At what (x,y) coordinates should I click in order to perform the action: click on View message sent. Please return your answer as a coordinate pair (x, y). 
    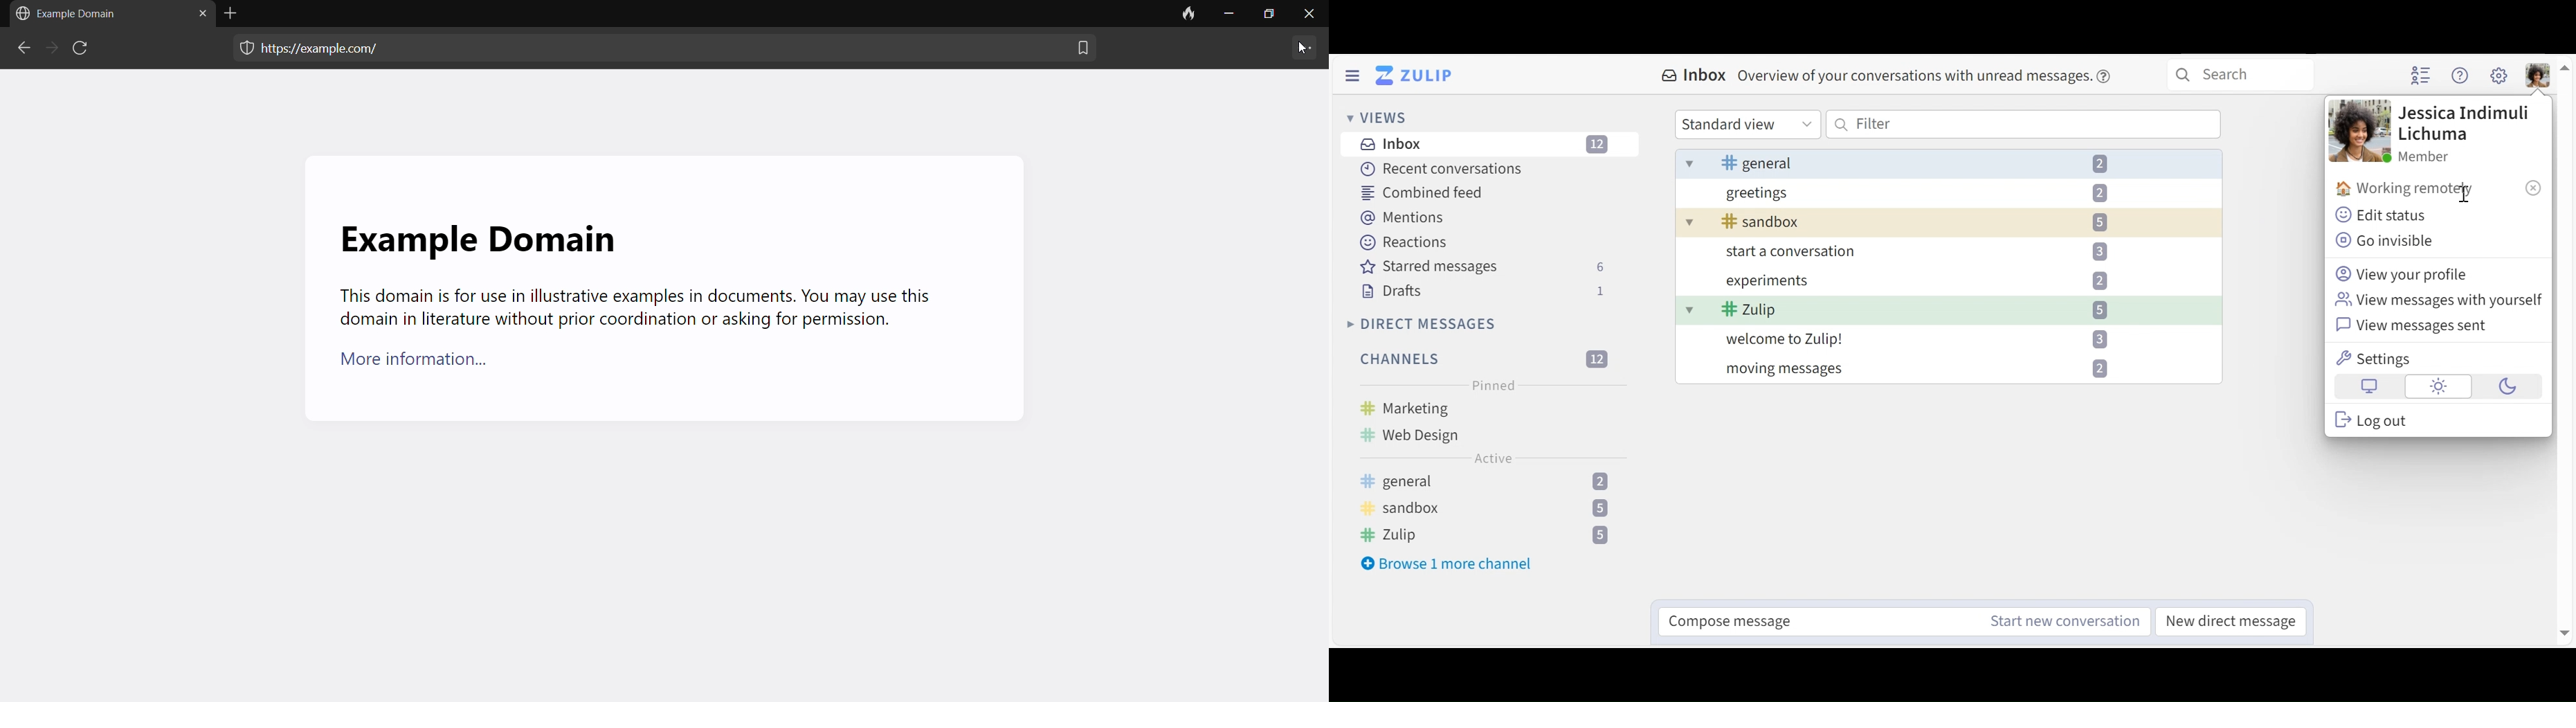
    Looking at the image, I should click on (2411, 325).